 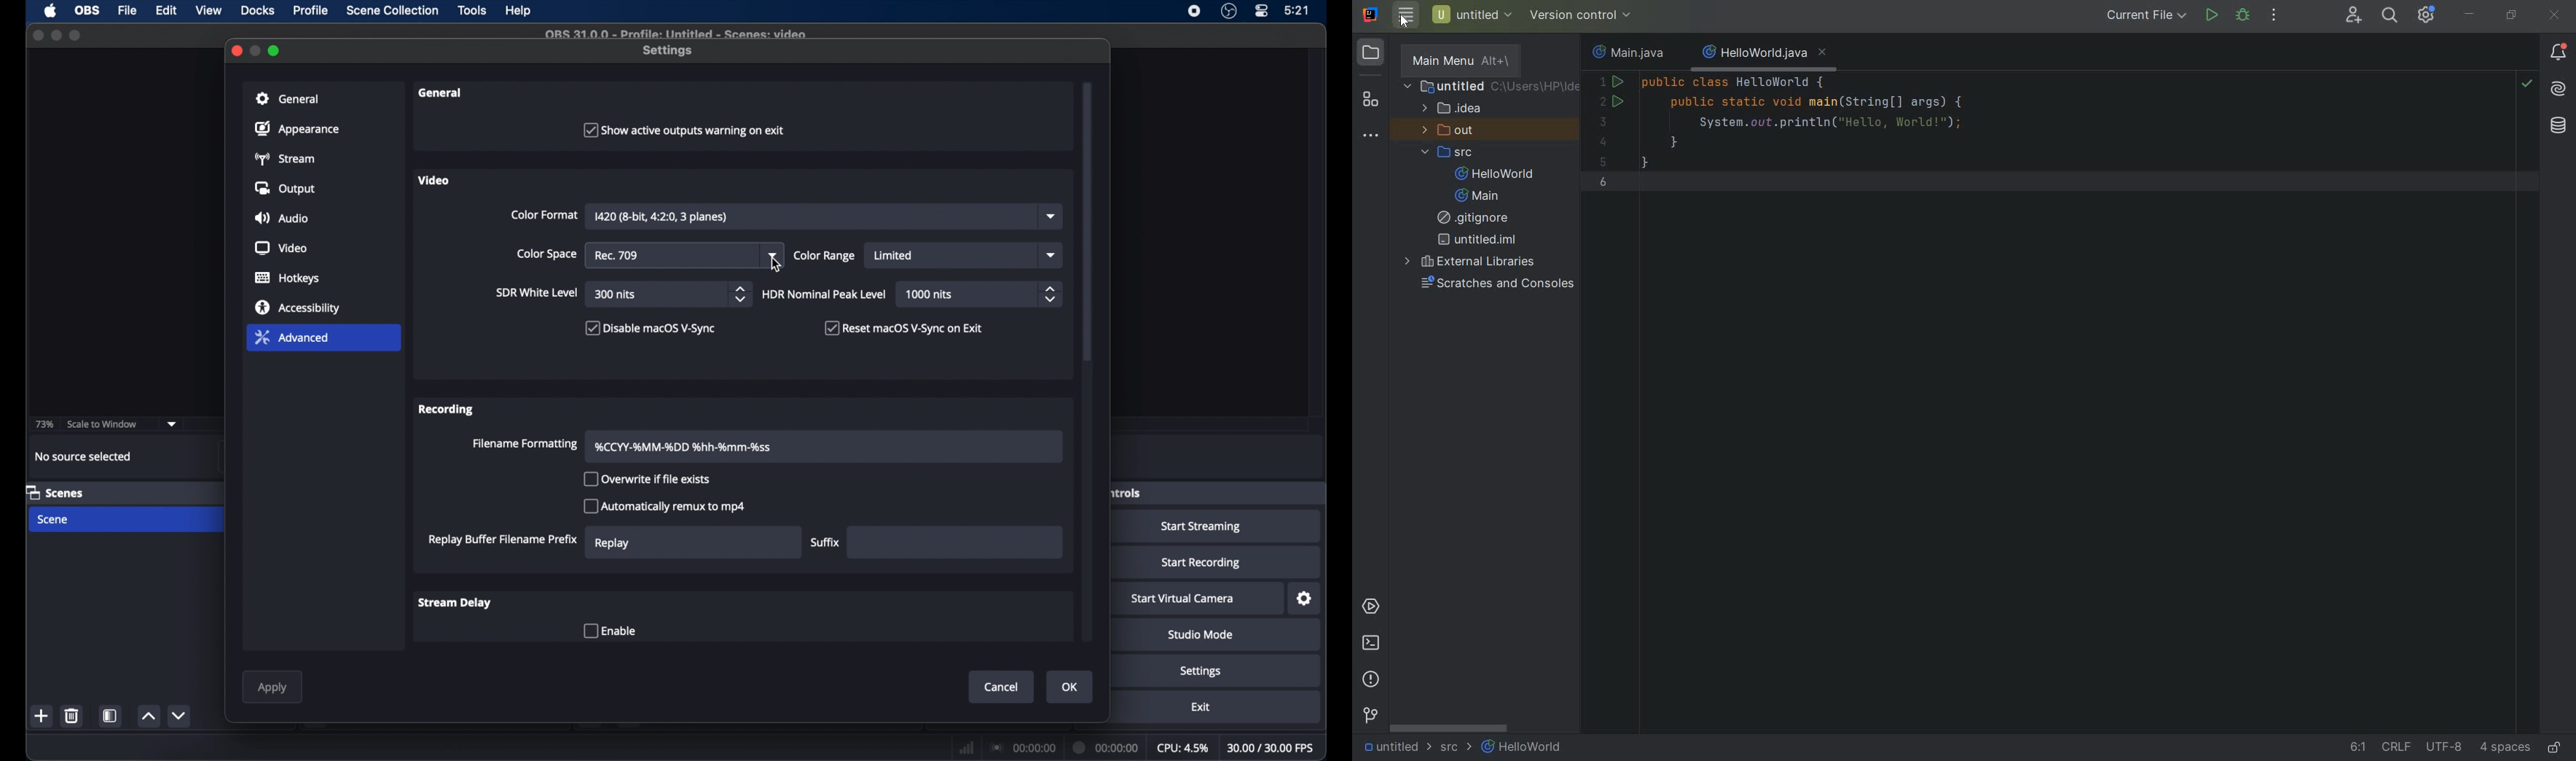 What do you see at coordinates (290, 99) in the screenshot?
I see `general` at bounding box center [290, 99].